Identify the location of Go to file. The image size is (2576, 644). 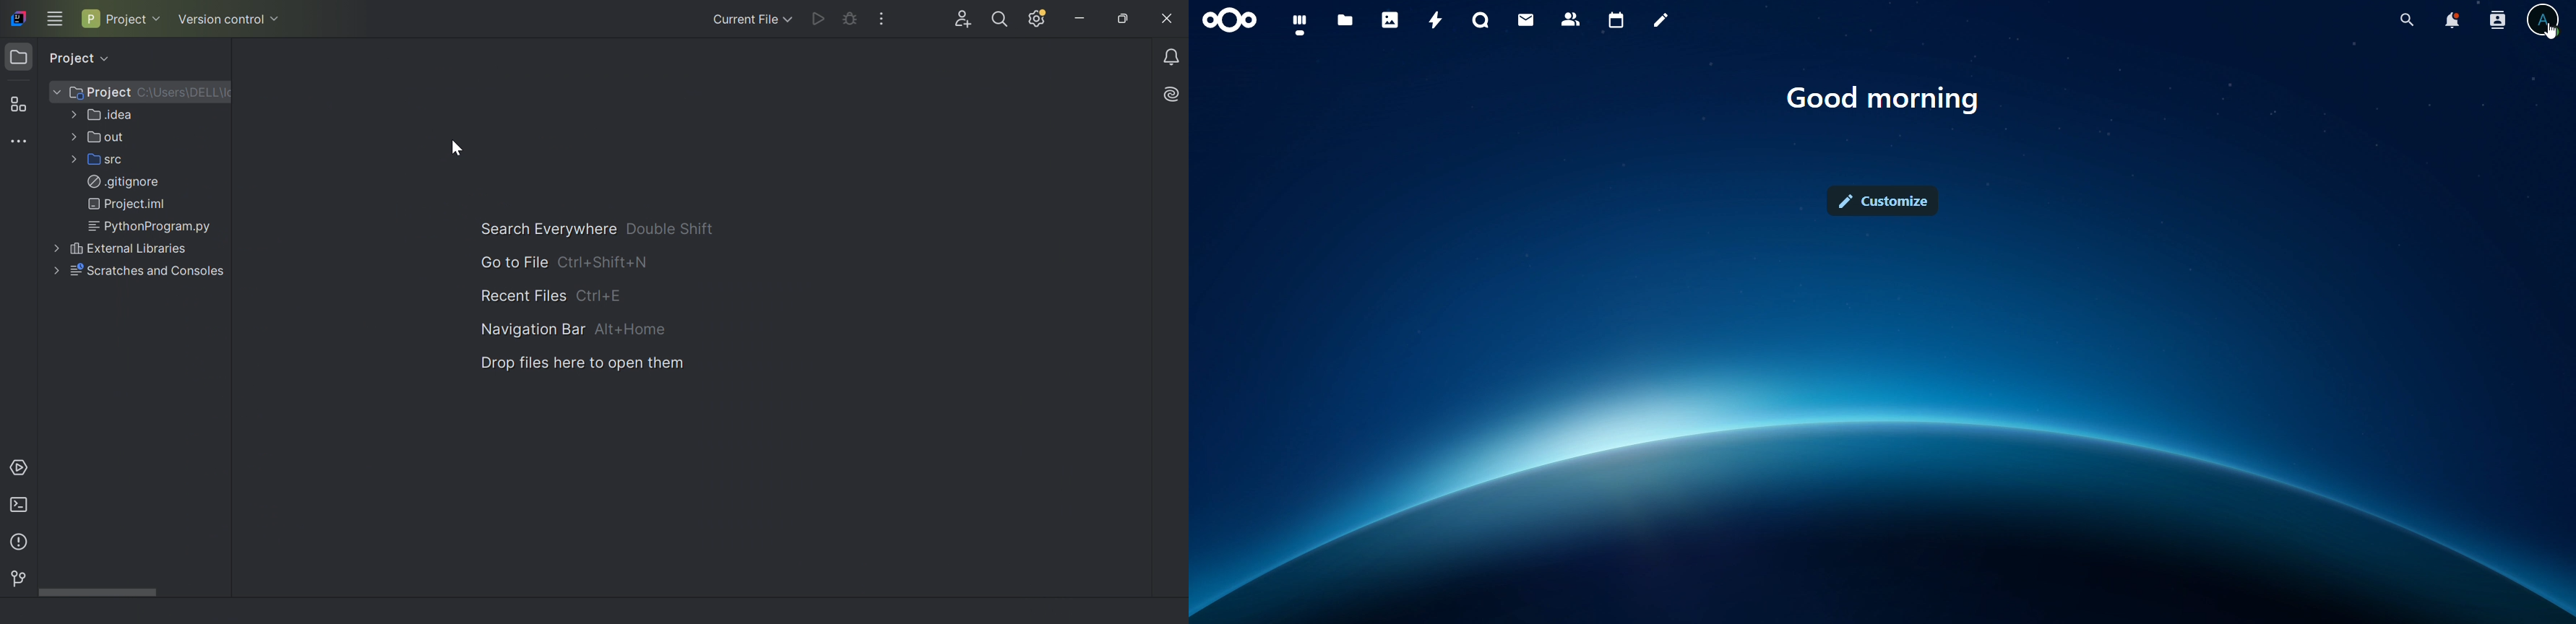
(515, 261).